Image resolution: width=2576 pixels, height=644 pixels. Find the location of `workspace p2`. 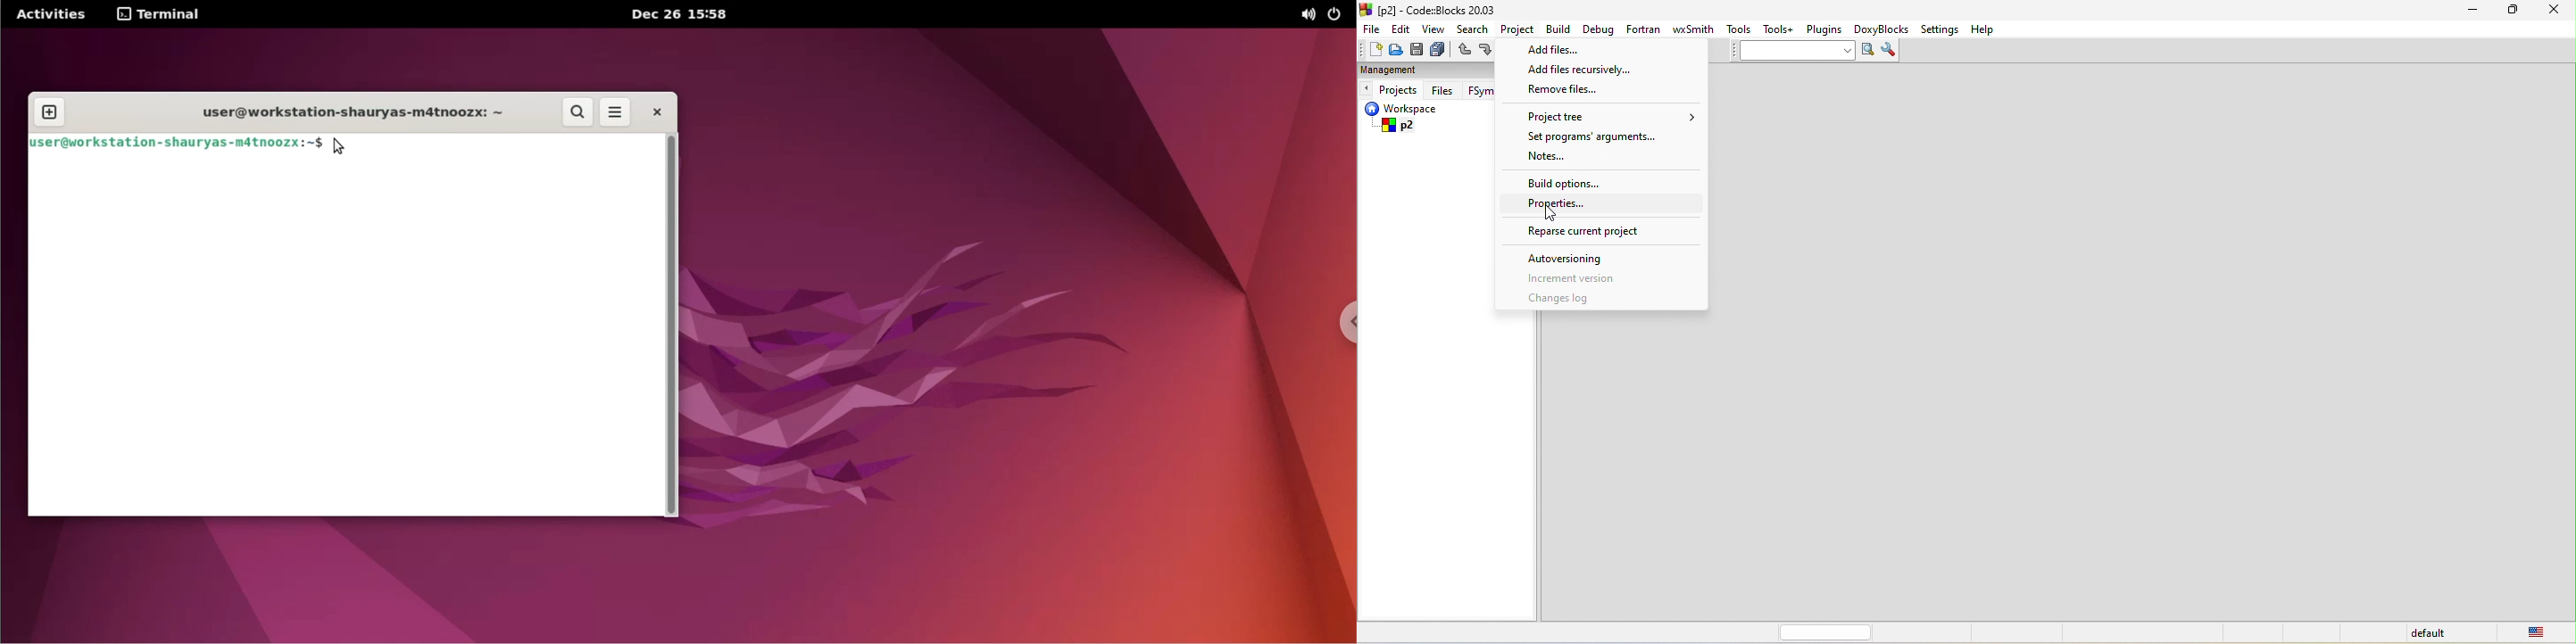

workspace p2 is located at coordinates (1413, 120).